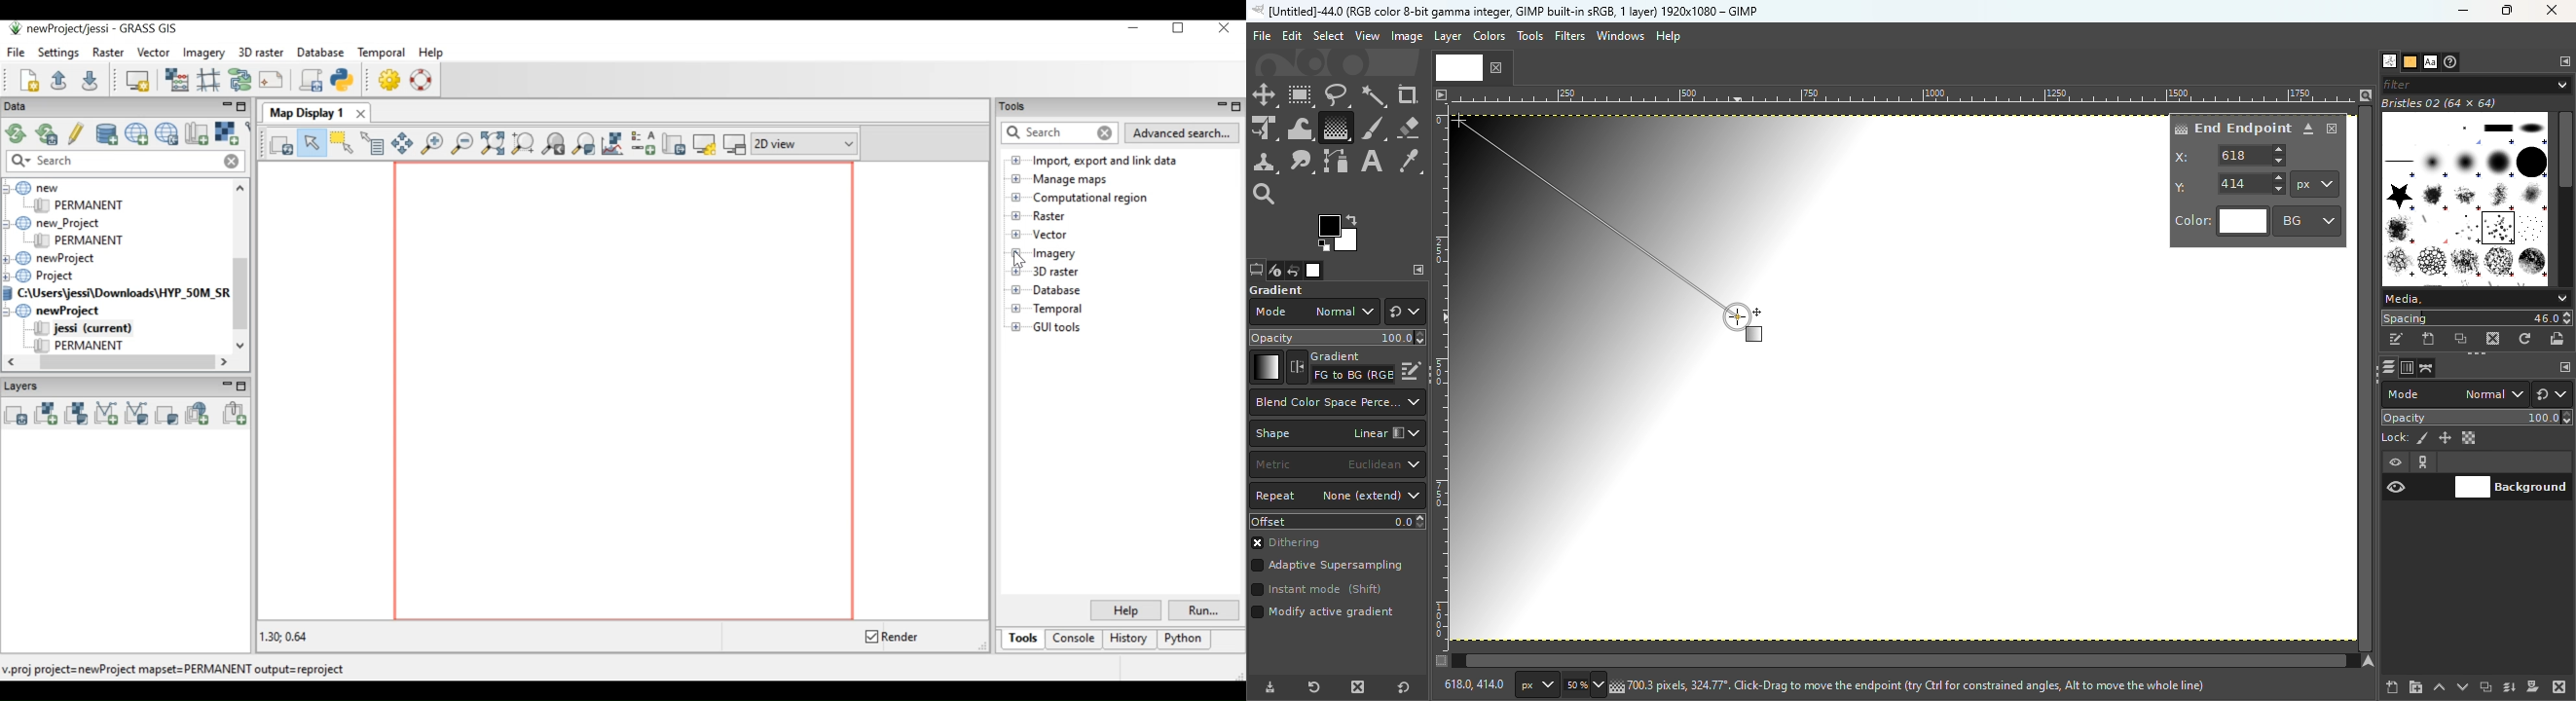  Describe the element at coordinates (1328, 568) in the screenshot. I see `Adaptive supersampling` at that location.